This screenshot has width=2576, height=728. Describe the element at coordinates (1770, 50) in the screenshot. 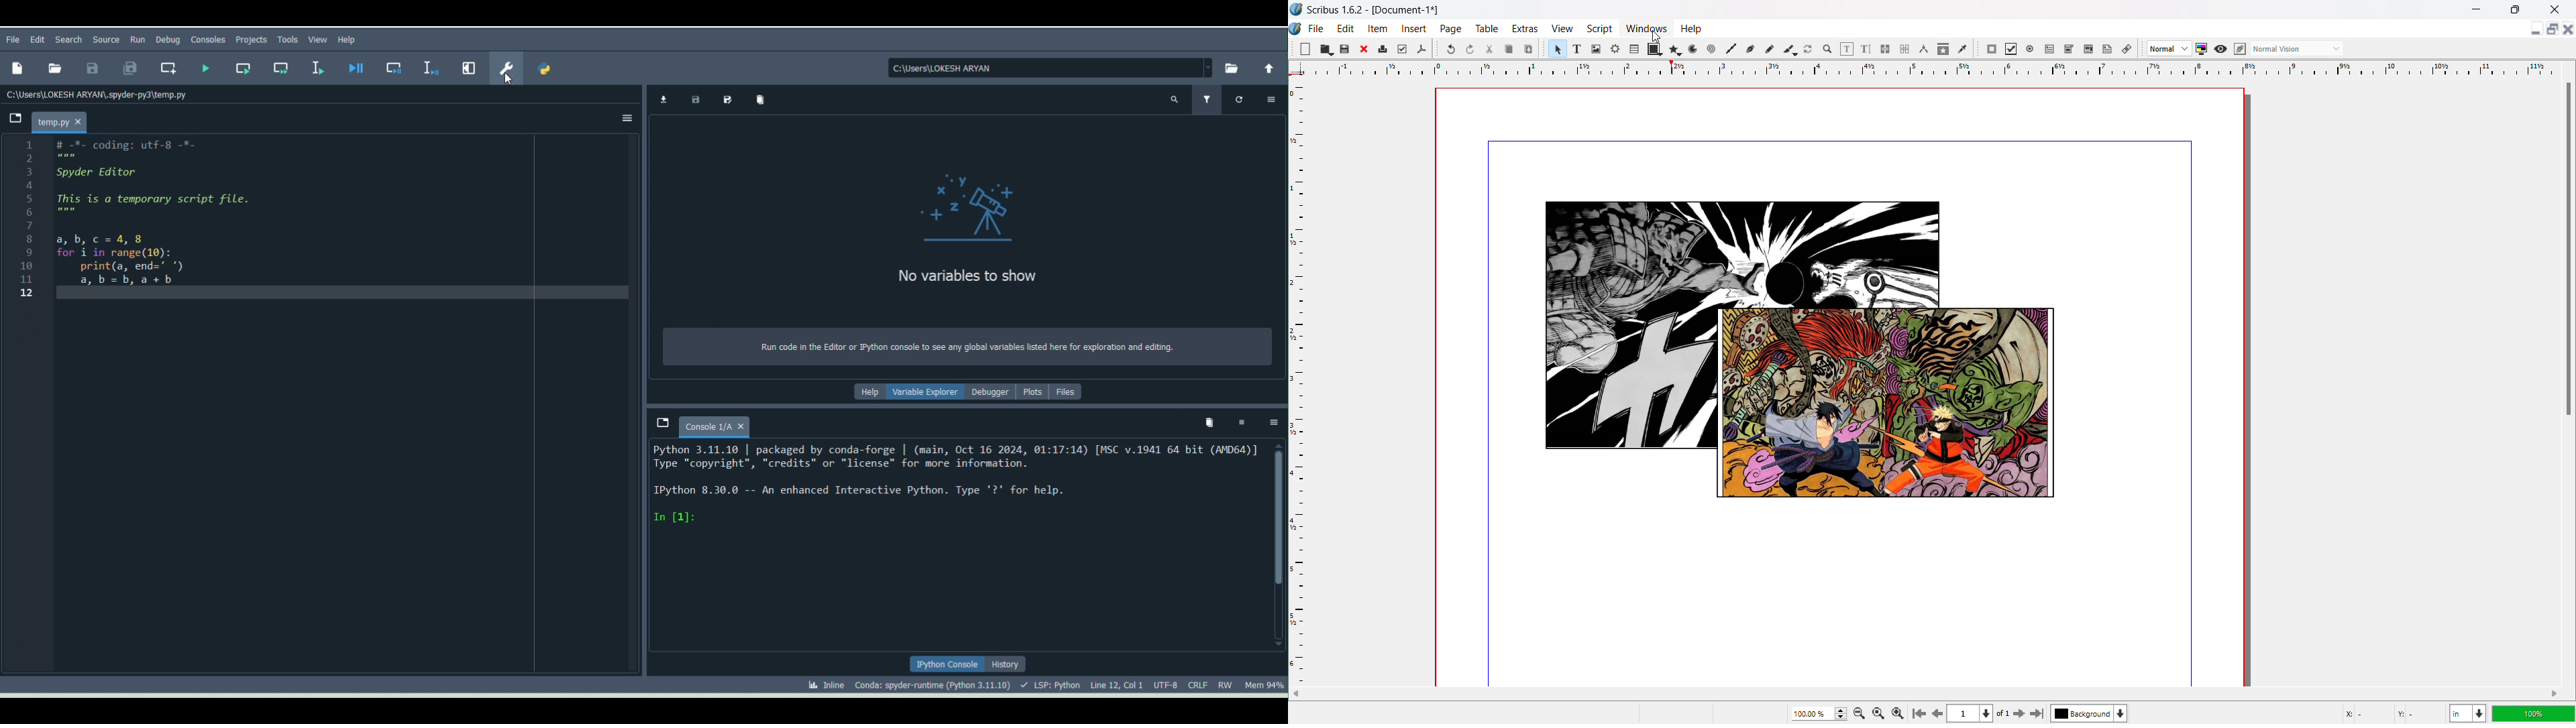

I see `freehand line` at that location.